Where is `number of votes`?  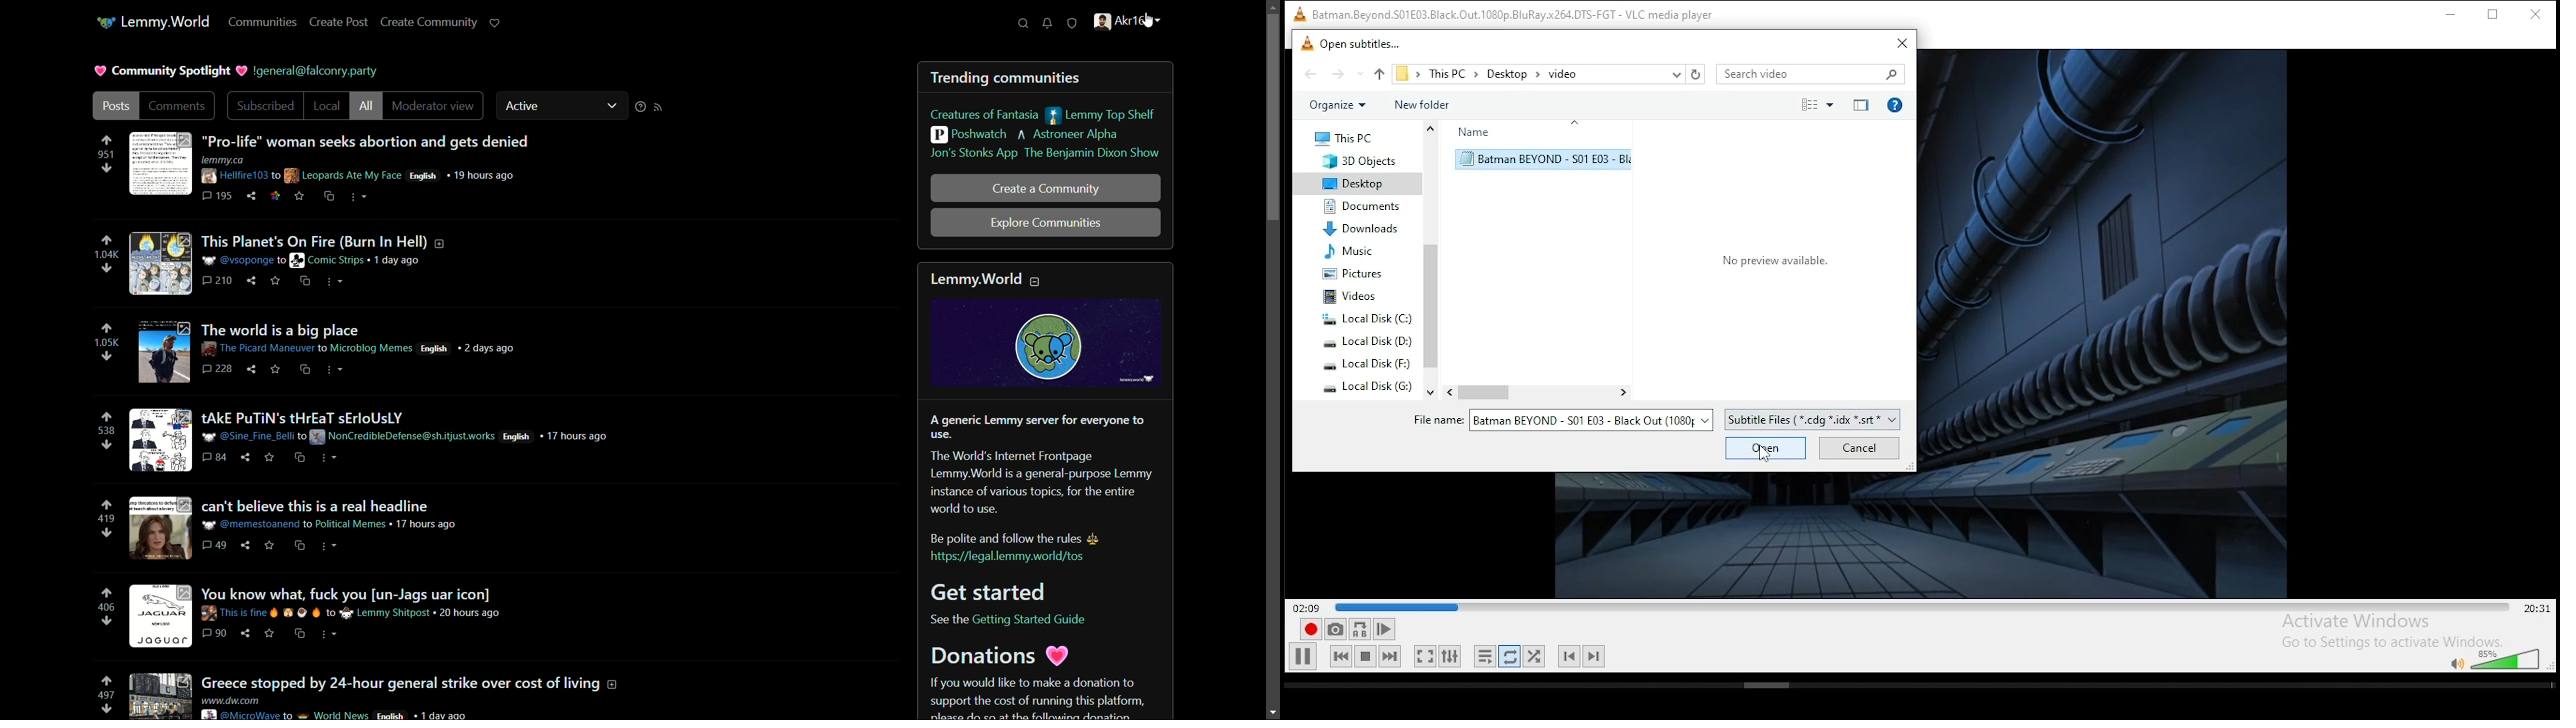 number of votes is located at coordinates (107, 696).